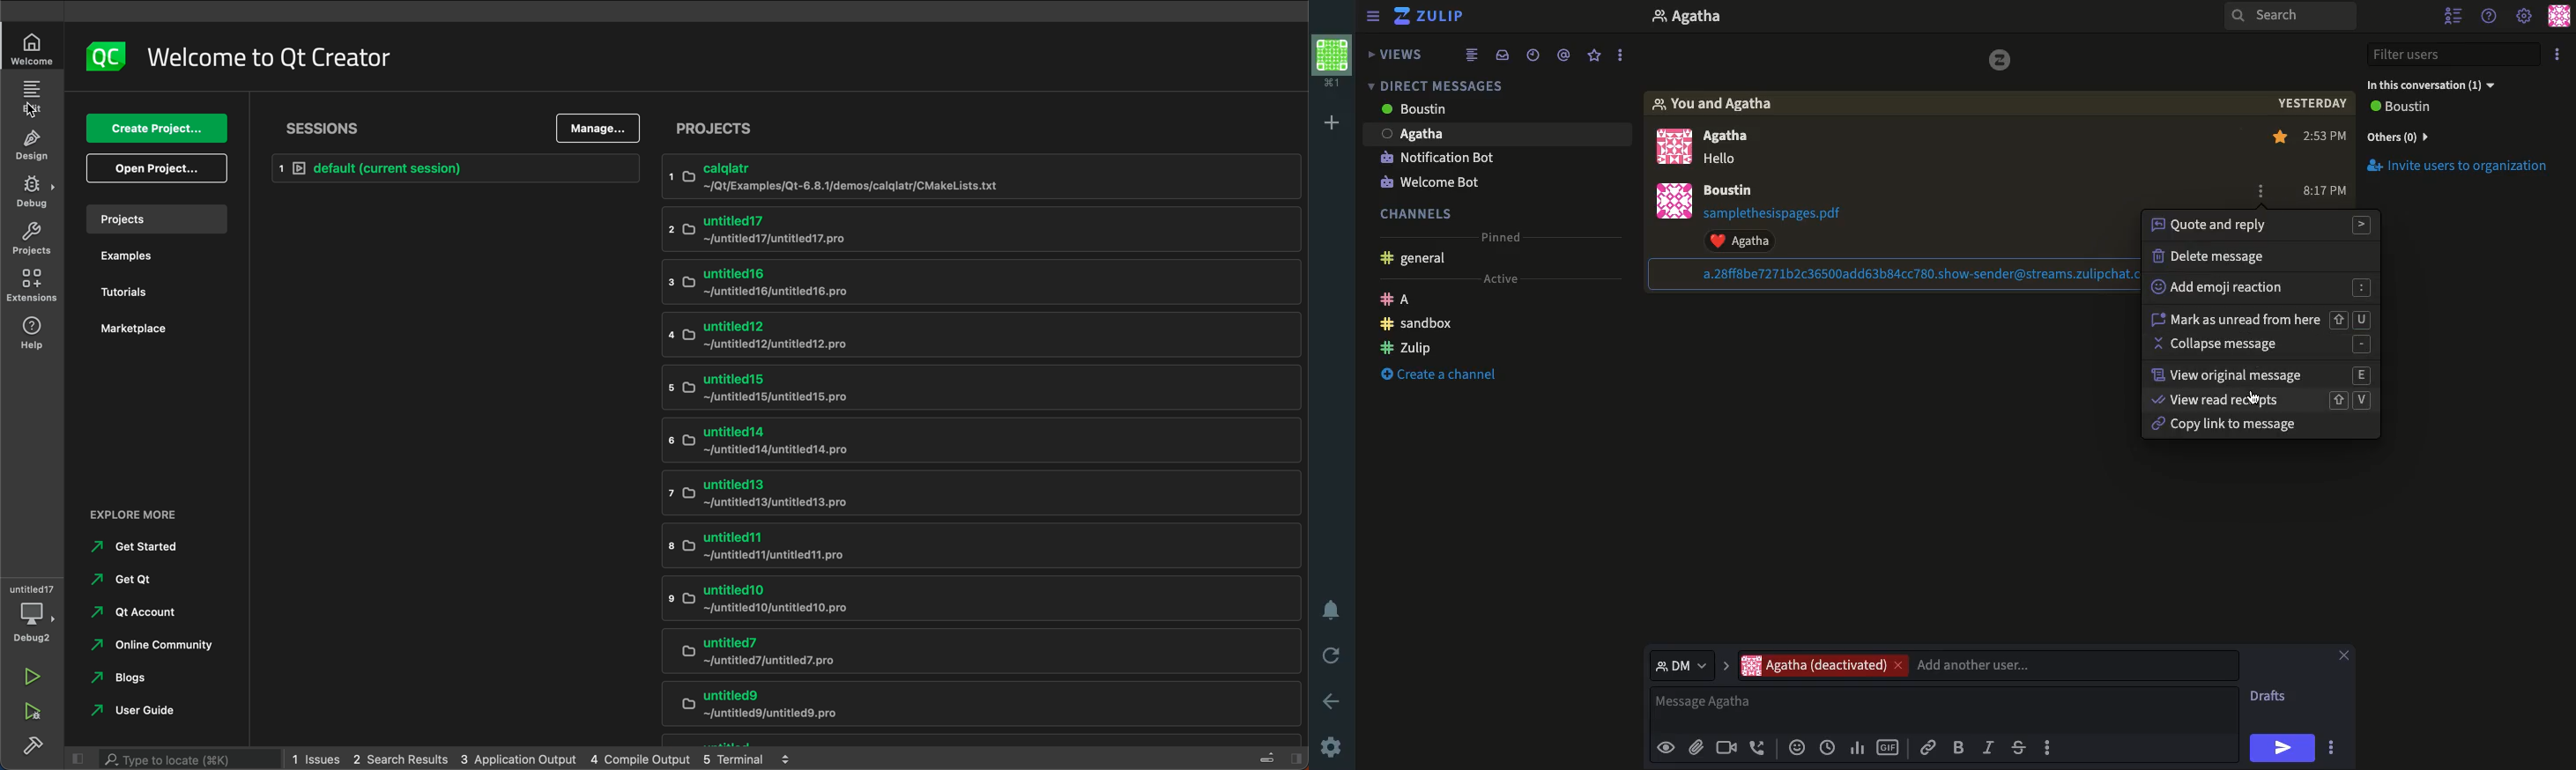  Describe the element at coordinates (1749, 241) in the screenshot. I see `Reaction` at that location.